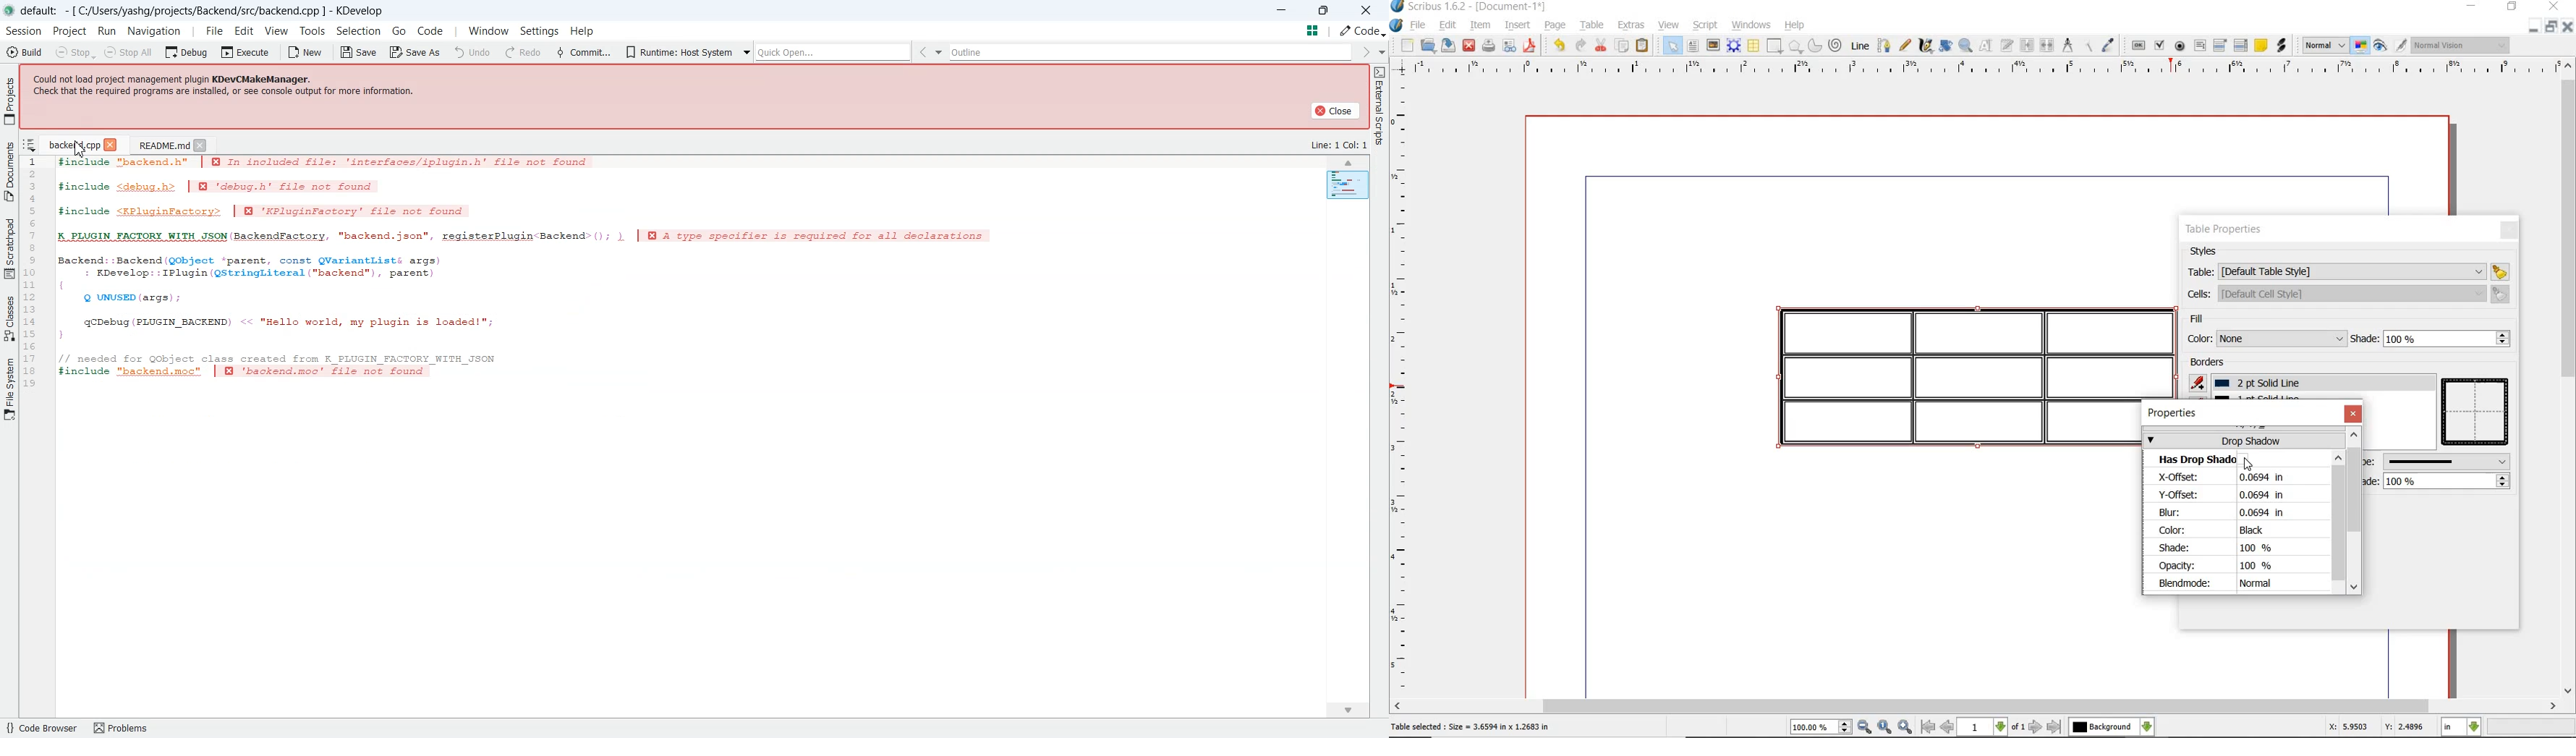 This screenshot has width=2576, height=756. What do you see at coordinates (2554, 6) in the screenshot?
I see `CLOSE` at bounding box center [2554, 6].